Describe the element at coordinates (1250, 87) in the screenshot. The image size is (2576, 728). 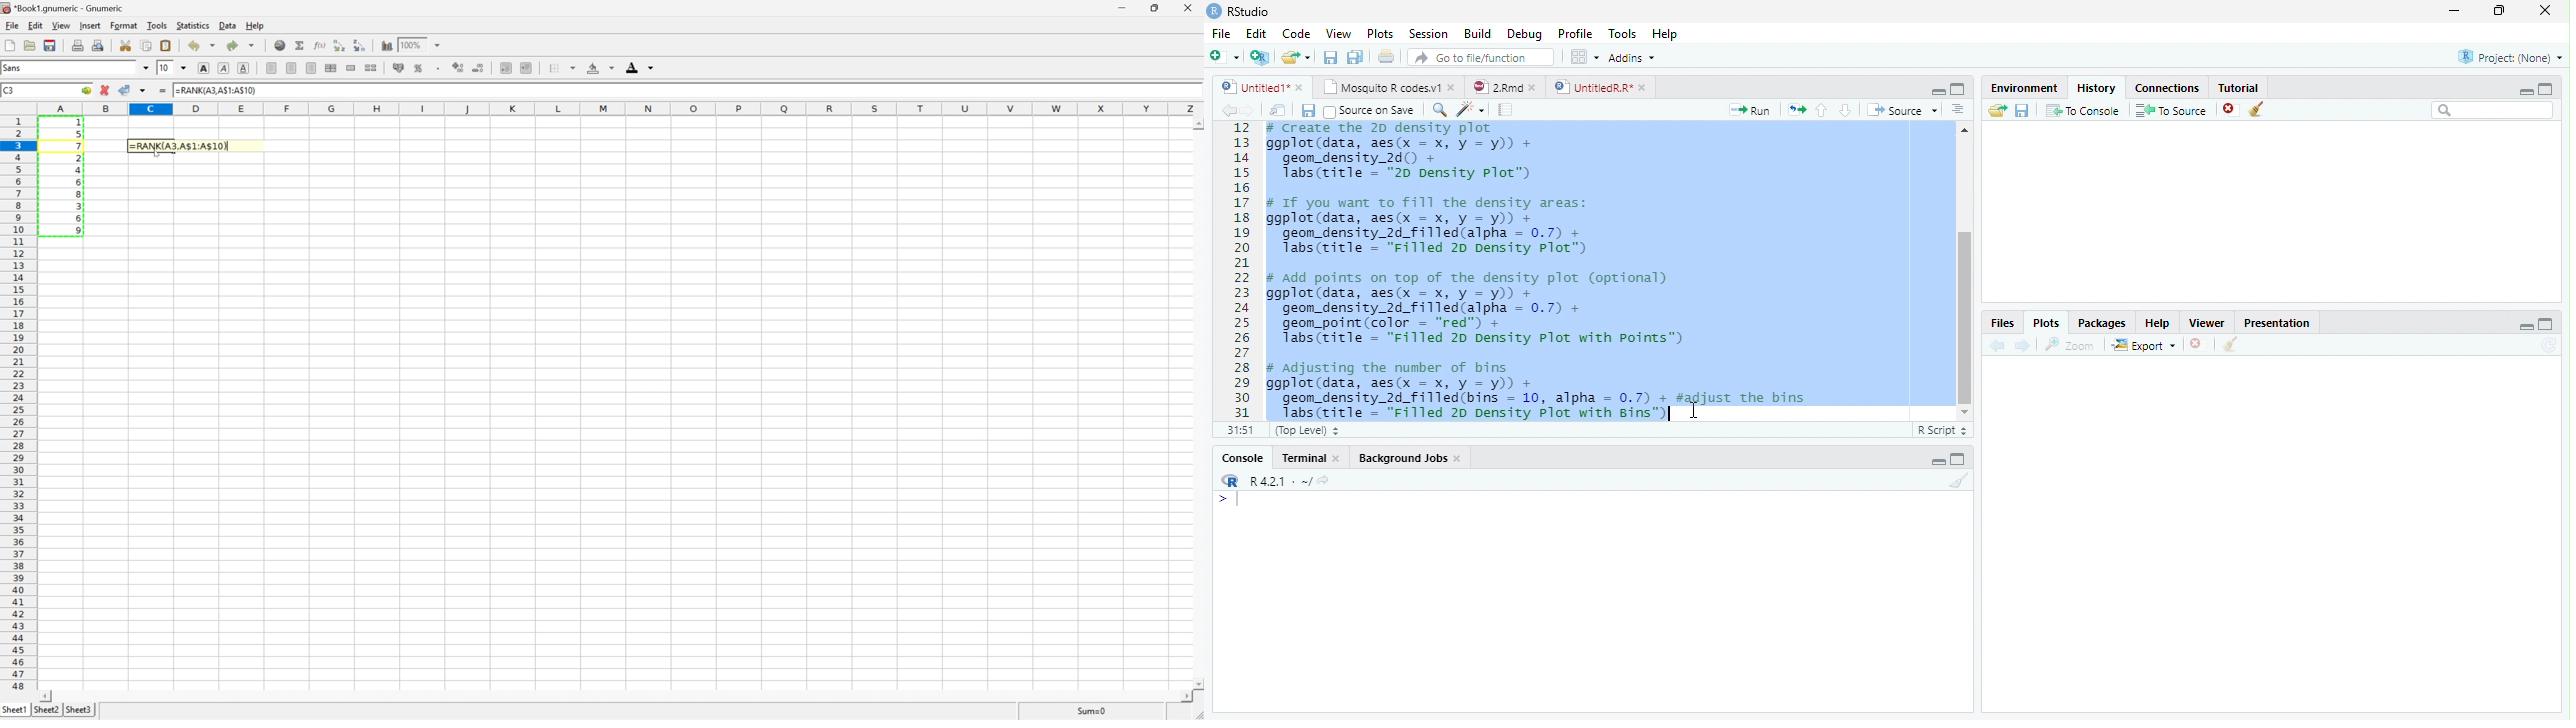
I see `Untitled1` at that location.